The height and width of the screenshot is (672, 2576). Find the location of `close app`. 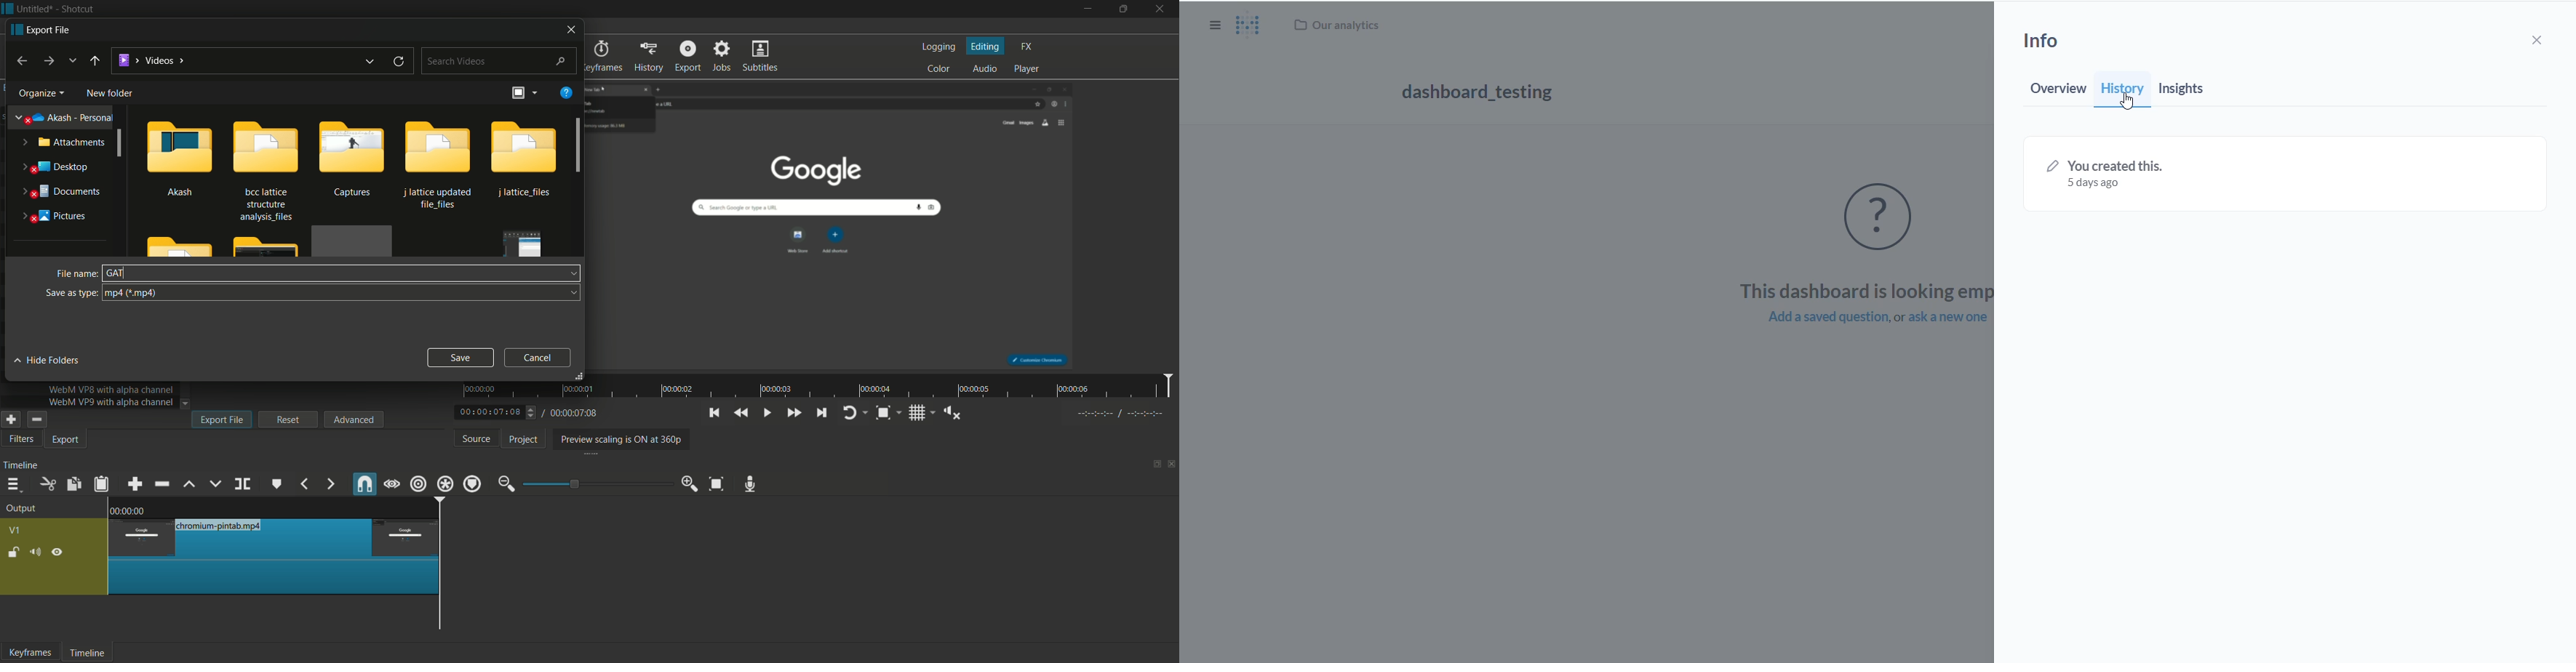

close app is located at coordinates (1162, 9).